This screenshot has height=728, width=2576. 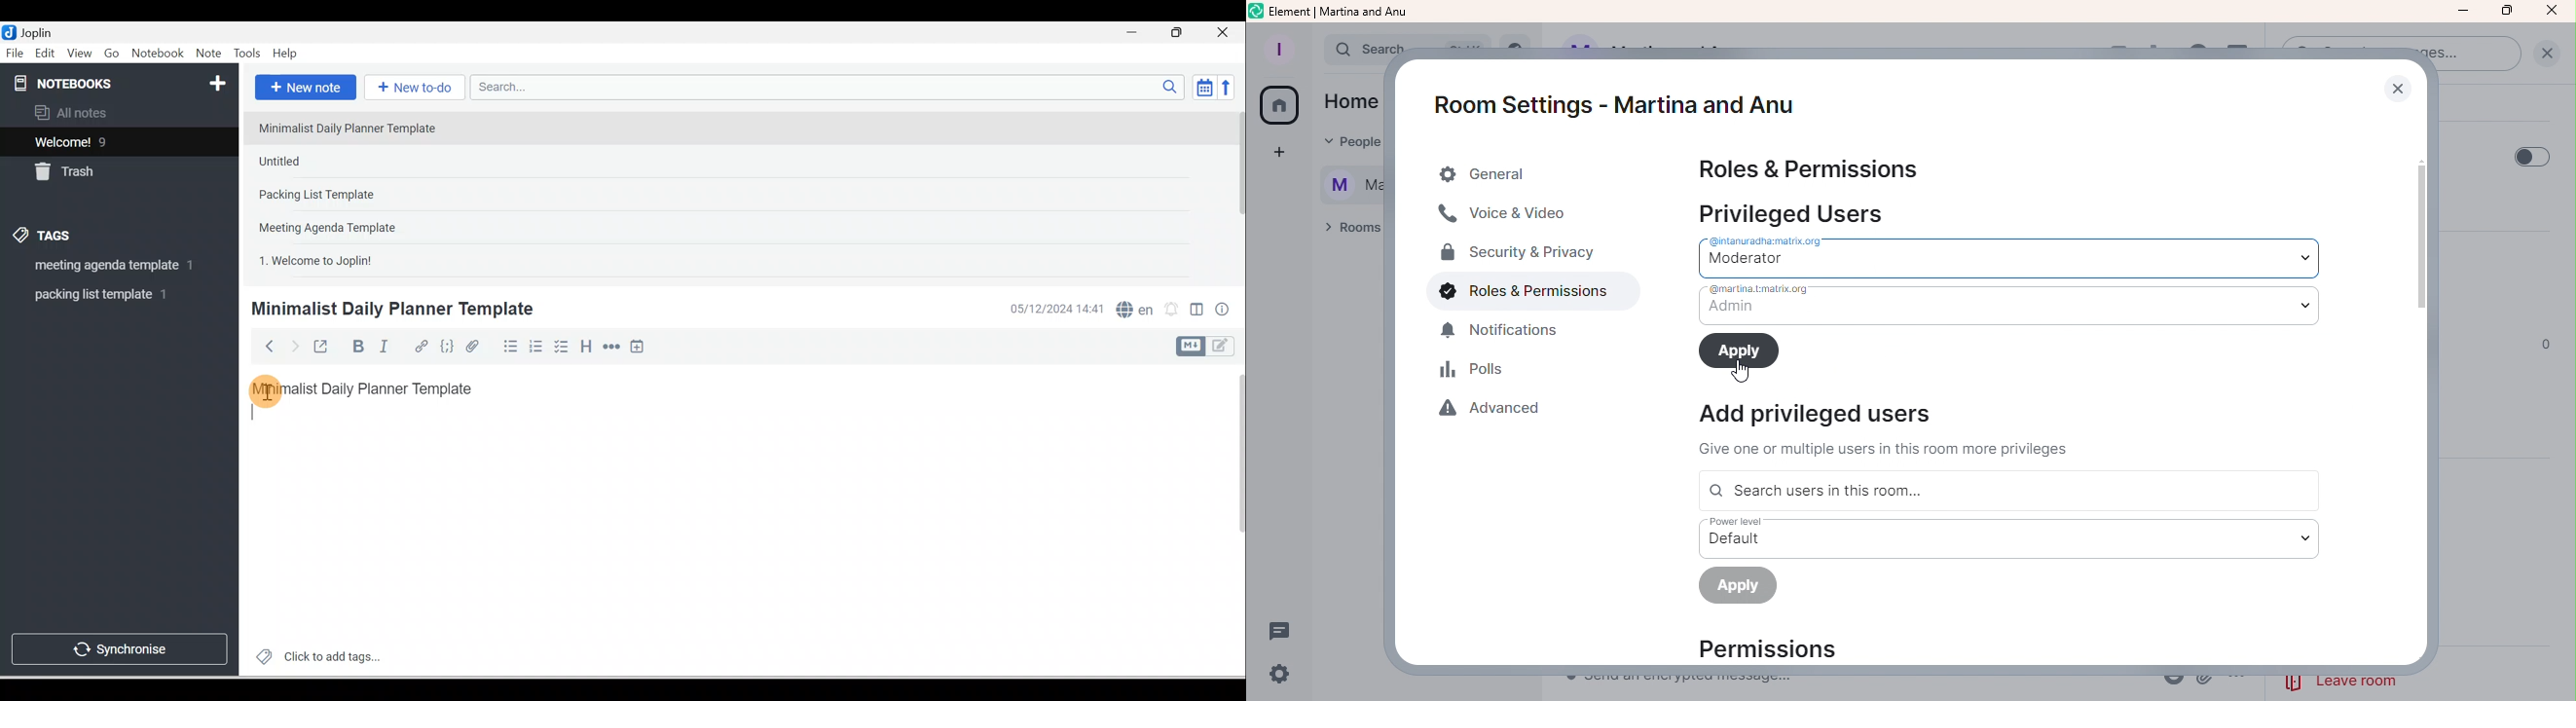 What do you see at coordinates (264, 346) in the screenshot?
I see `Back` at bounding box center [264, 346].